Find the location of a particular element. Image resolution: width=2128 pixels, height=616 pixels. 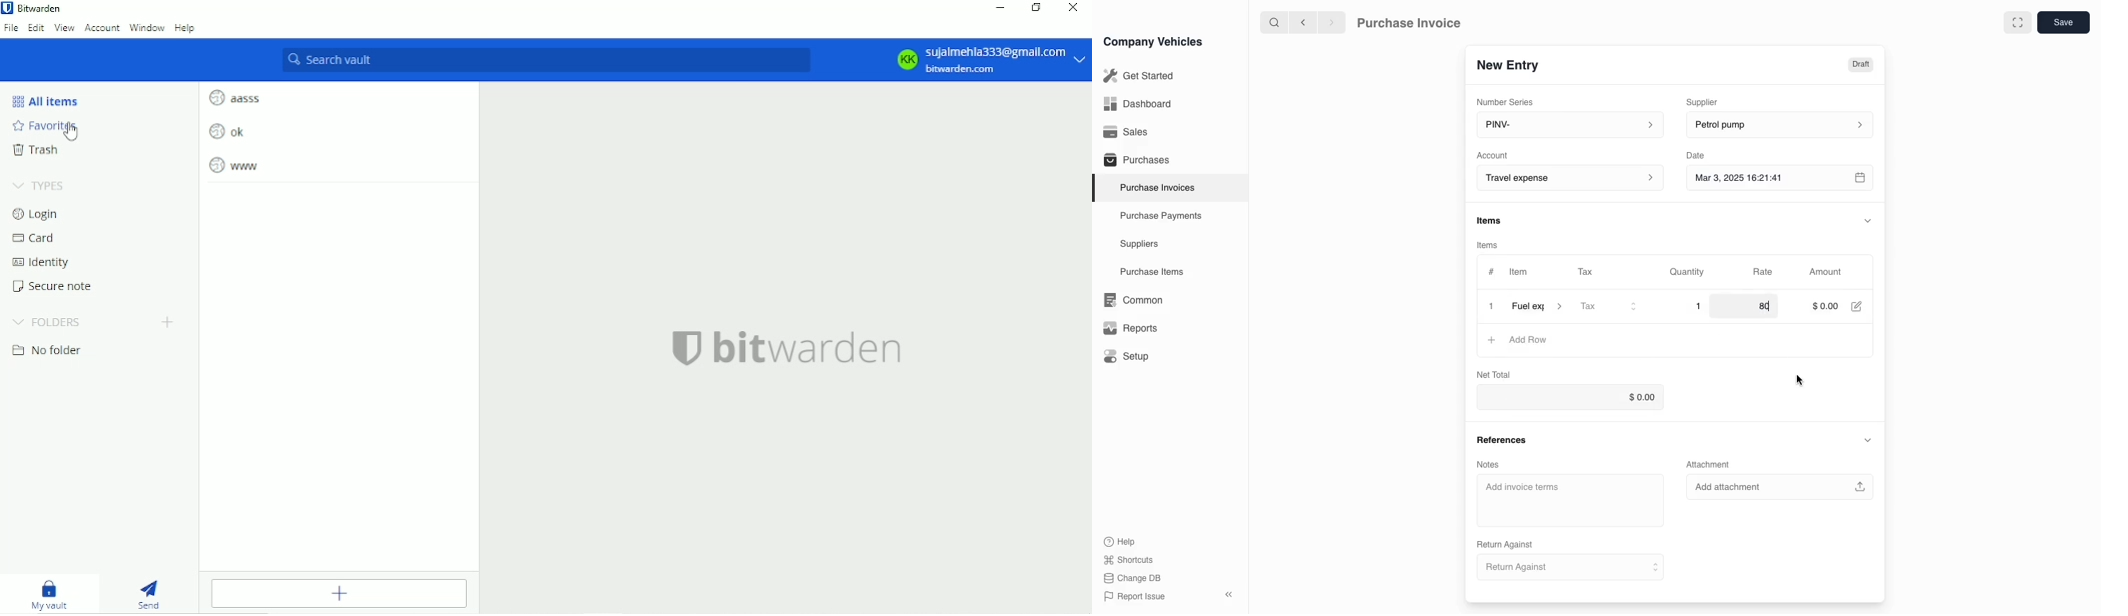

Date is located at coordinates (1696, 156).